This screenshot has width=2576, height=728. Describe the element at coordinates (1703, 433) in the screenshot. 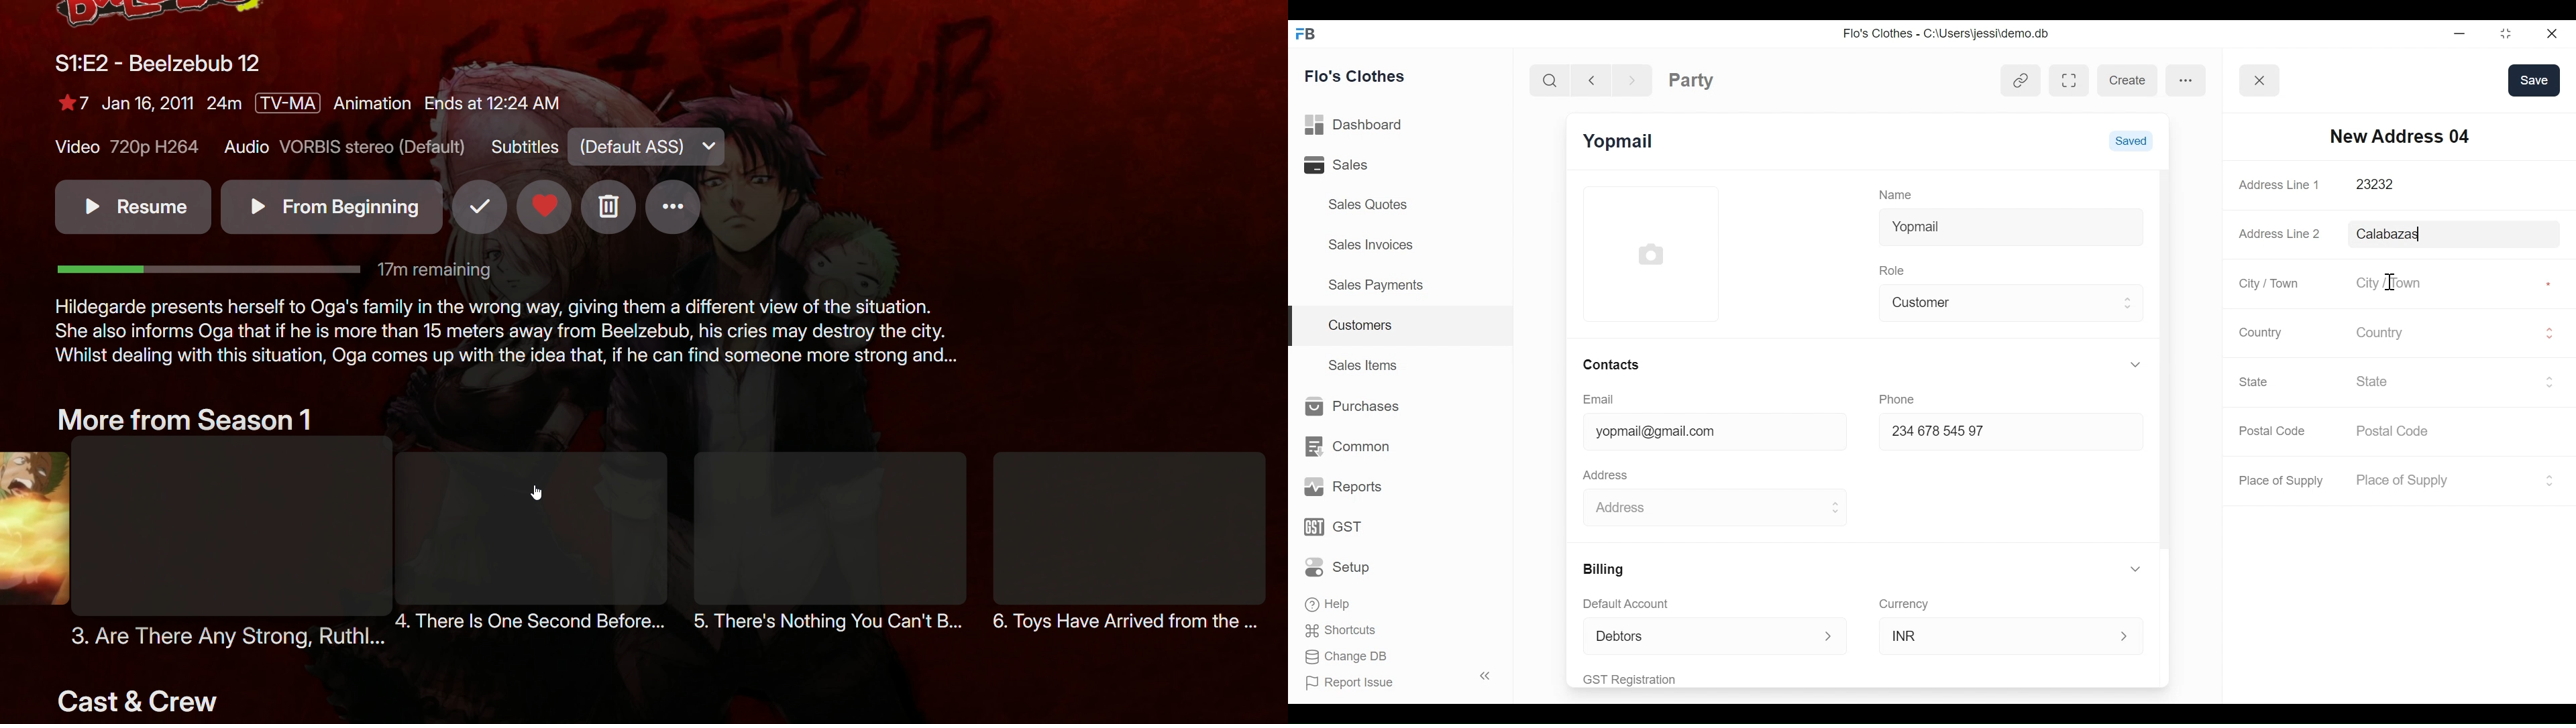

I see `yopmail@gmail.com` at that location.